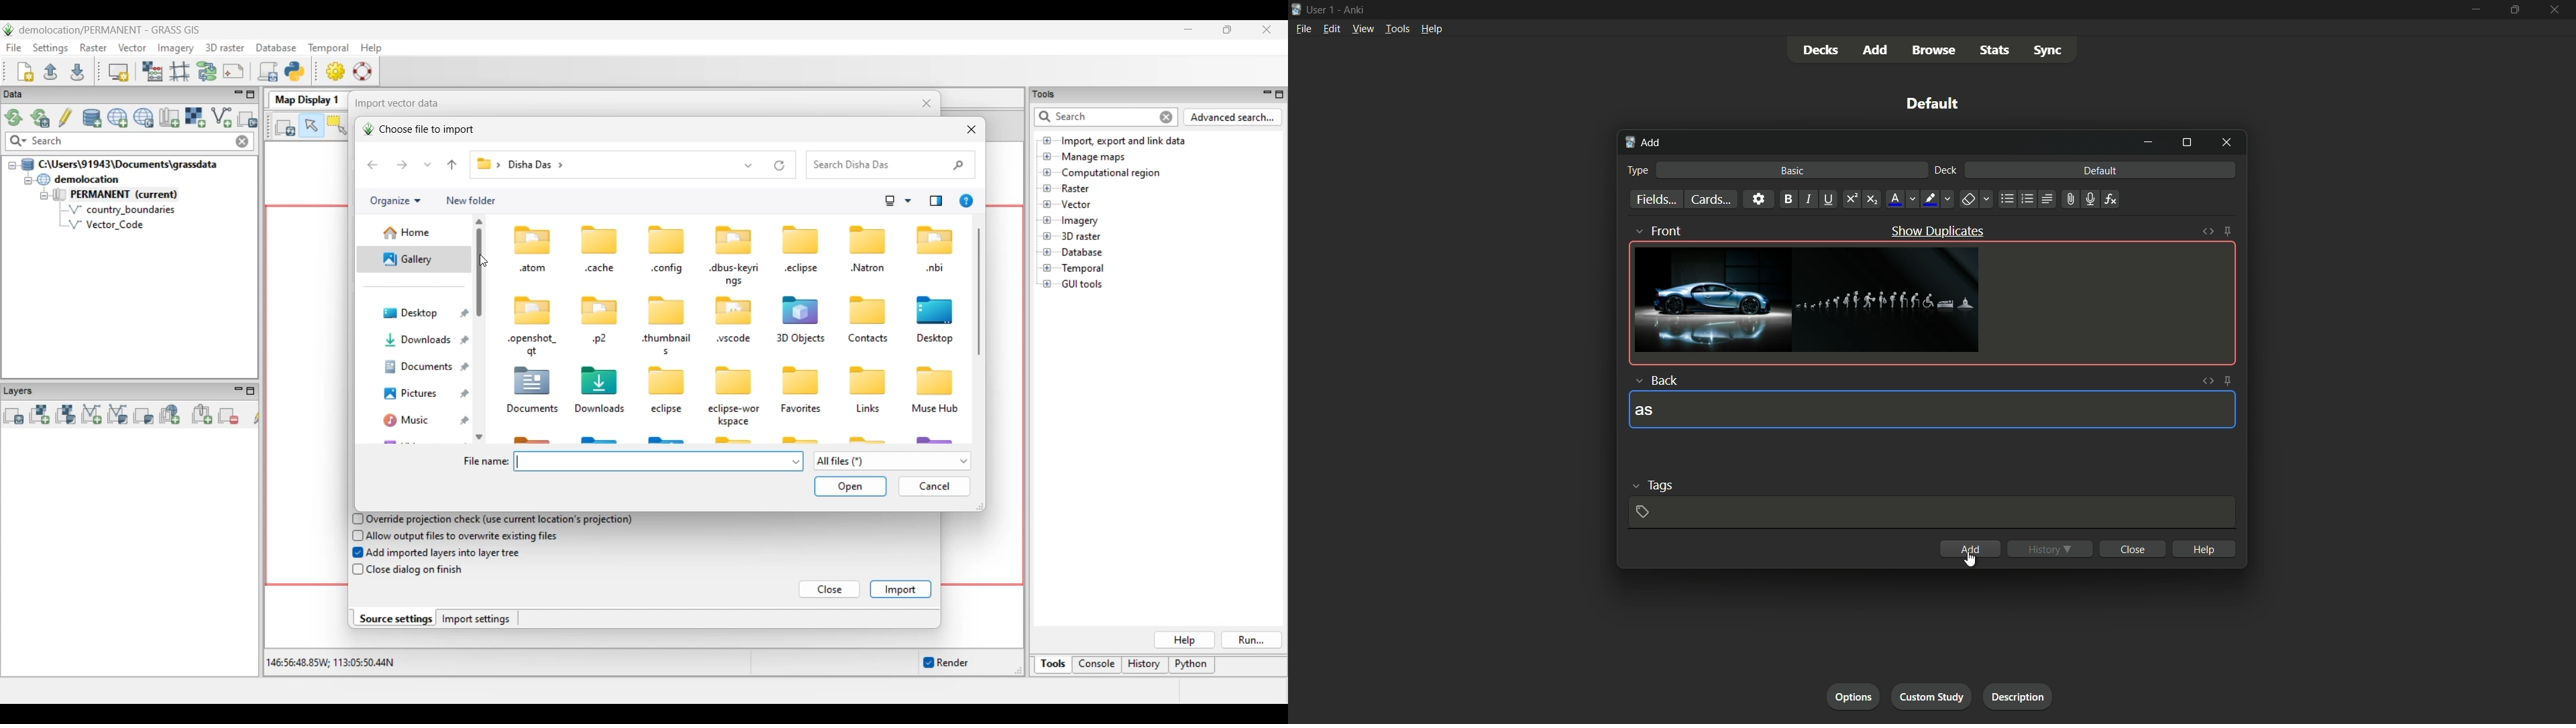 This screenshot has width=2576, height=728. What do you see at coordinates (2474, 10) in the screenshot?
I see `minimize` at bounding box center [2474, 10].